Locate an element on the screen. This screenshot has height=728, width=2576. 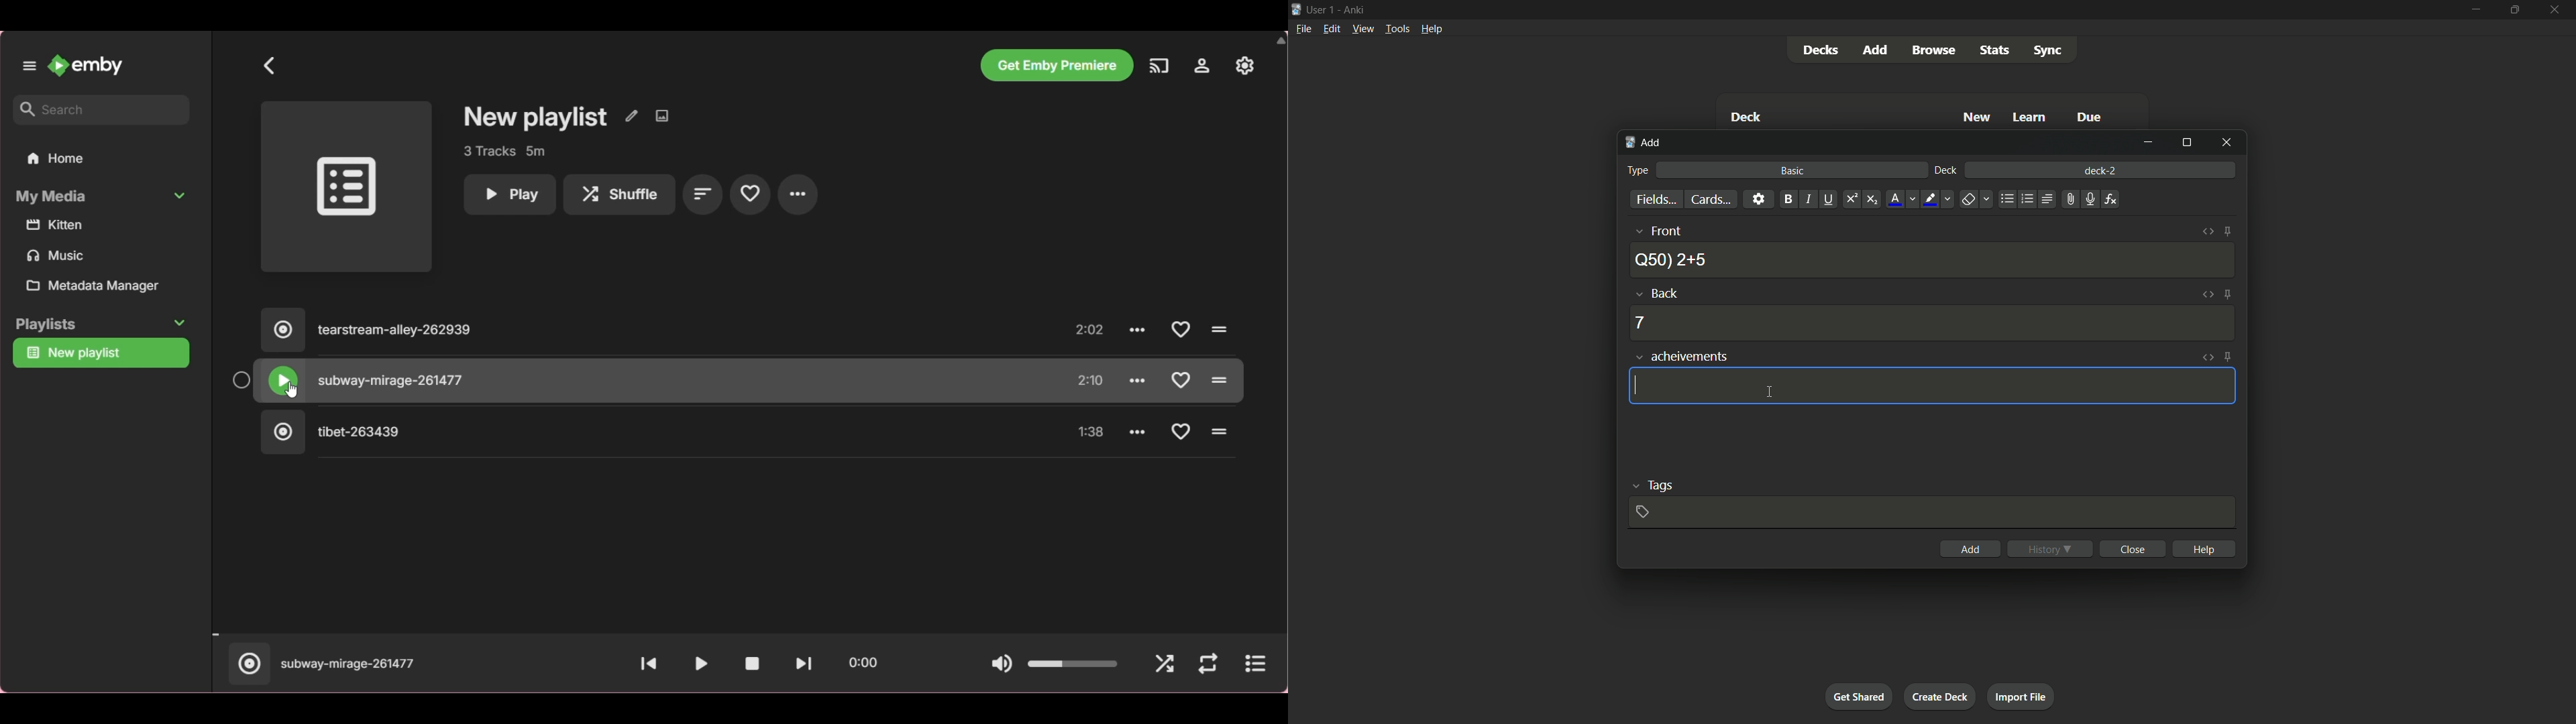
toggle html editor is located at coordinates (2207, 358).